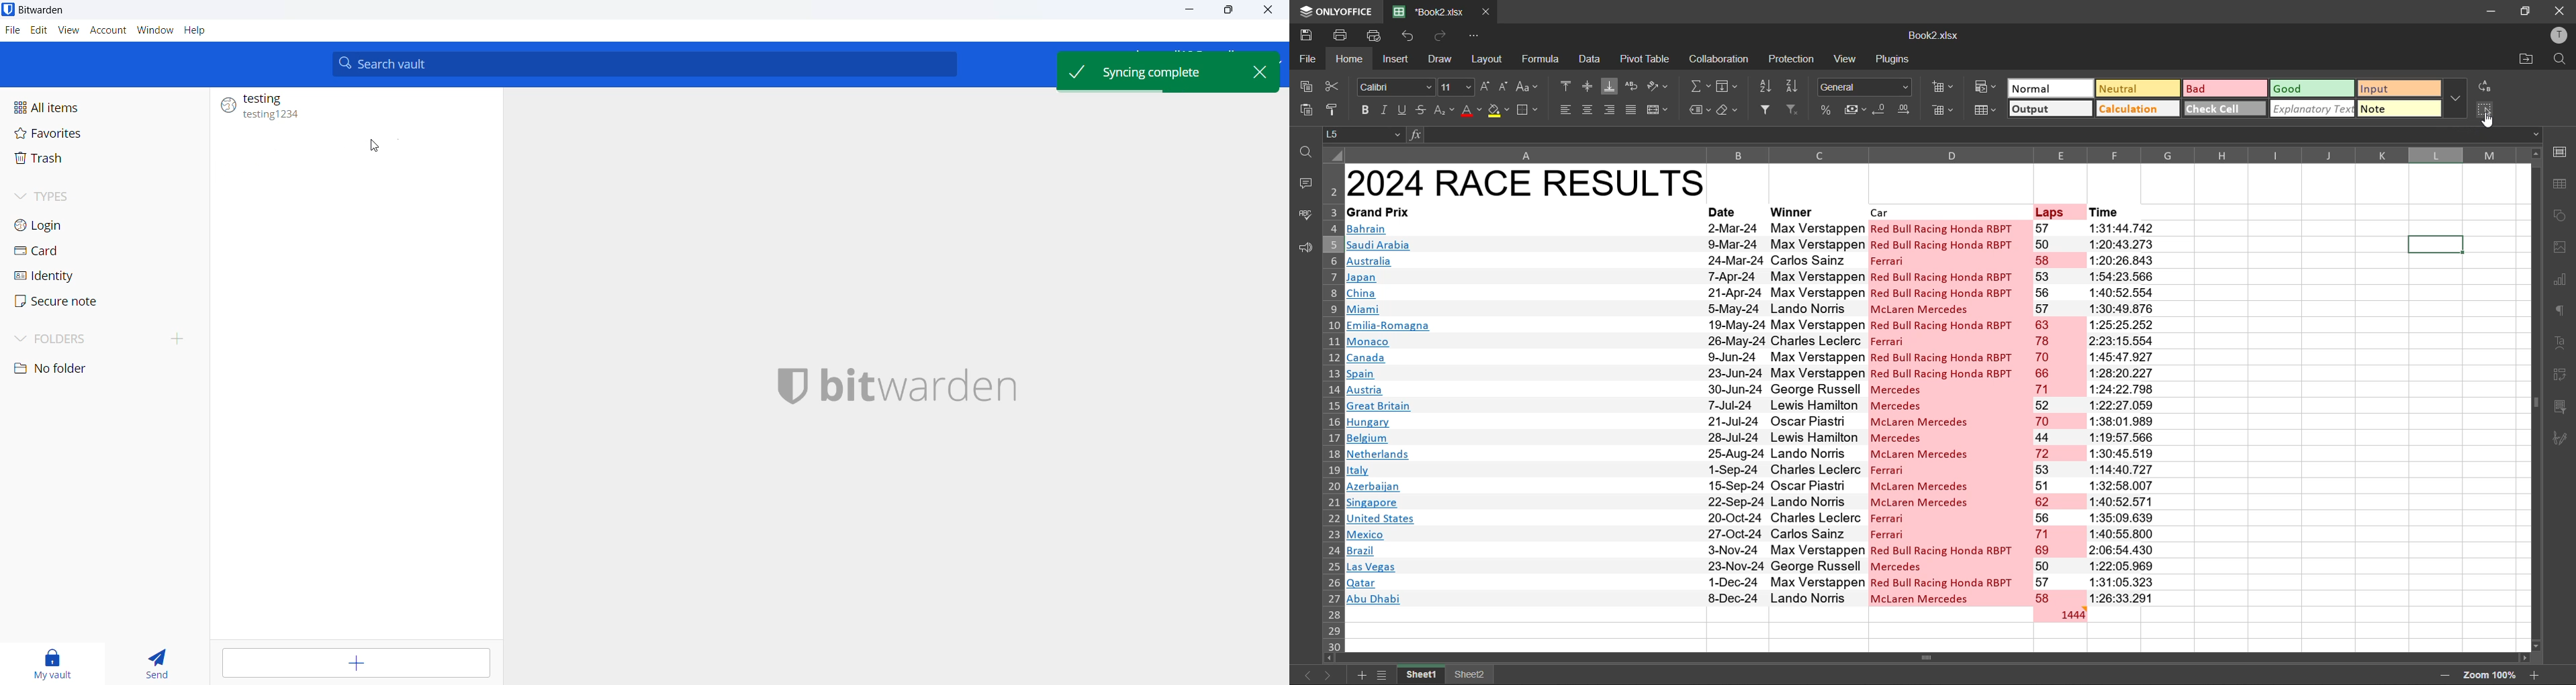  I want to click on card, so click(65, 251).